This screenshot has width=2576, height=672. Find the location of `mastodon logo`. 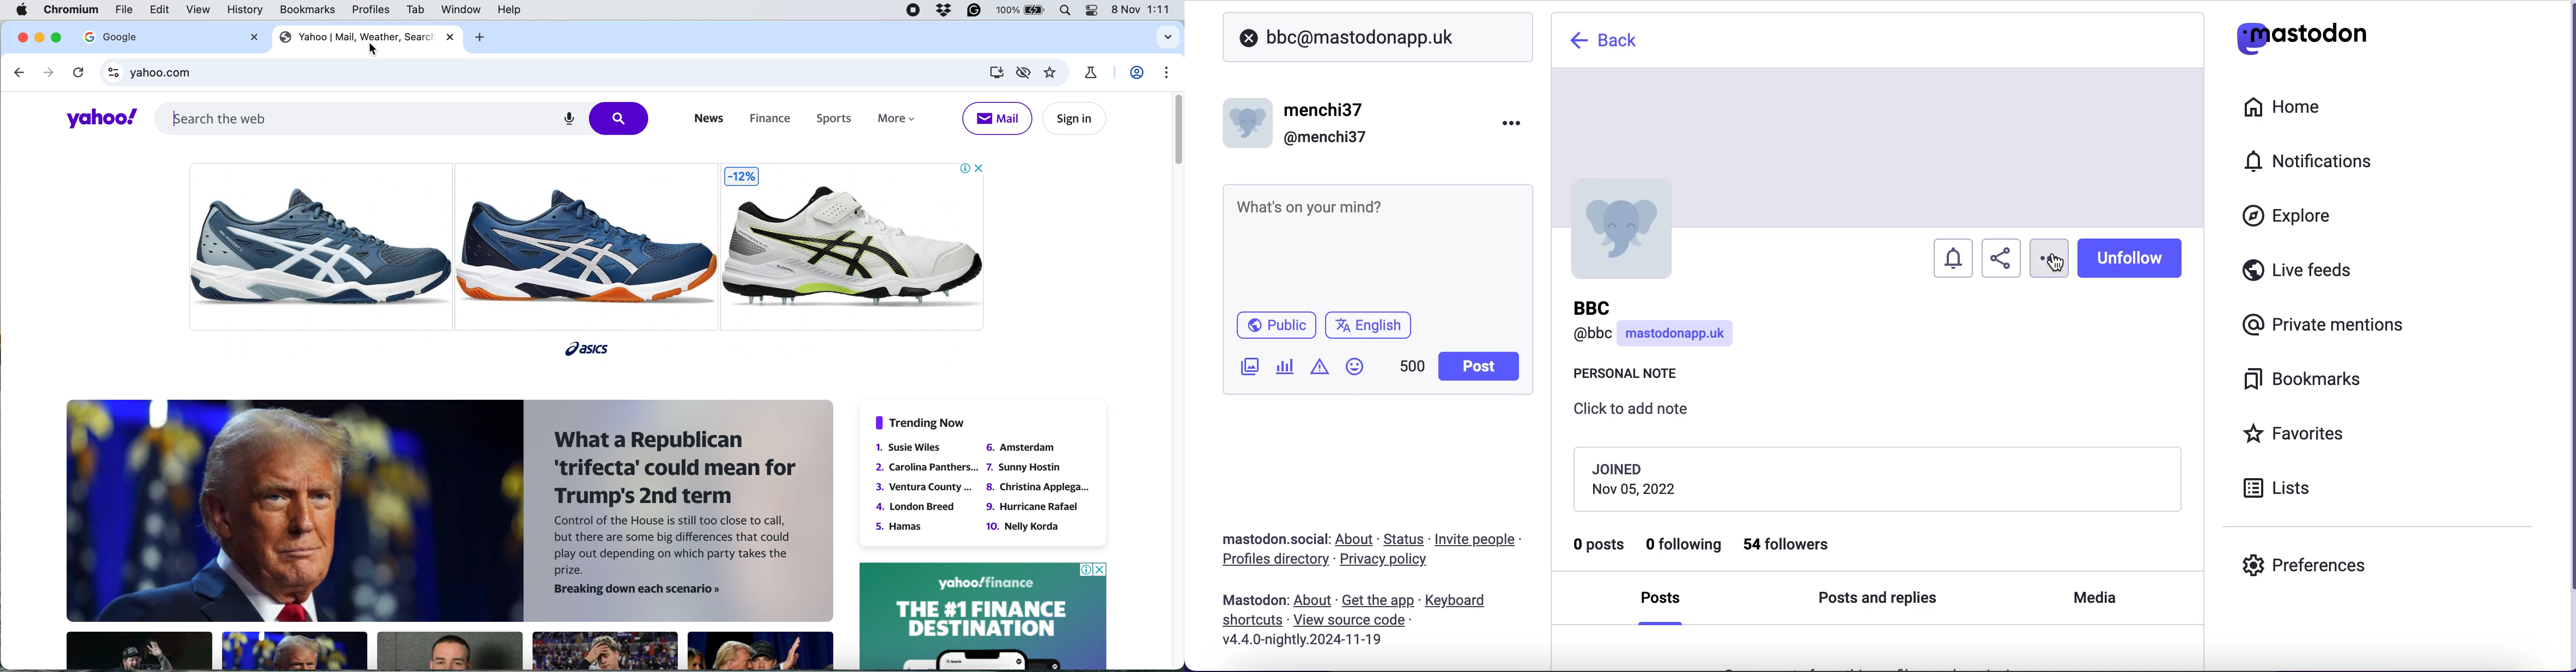

mastodon logo is located at coordinates (2301, 35).